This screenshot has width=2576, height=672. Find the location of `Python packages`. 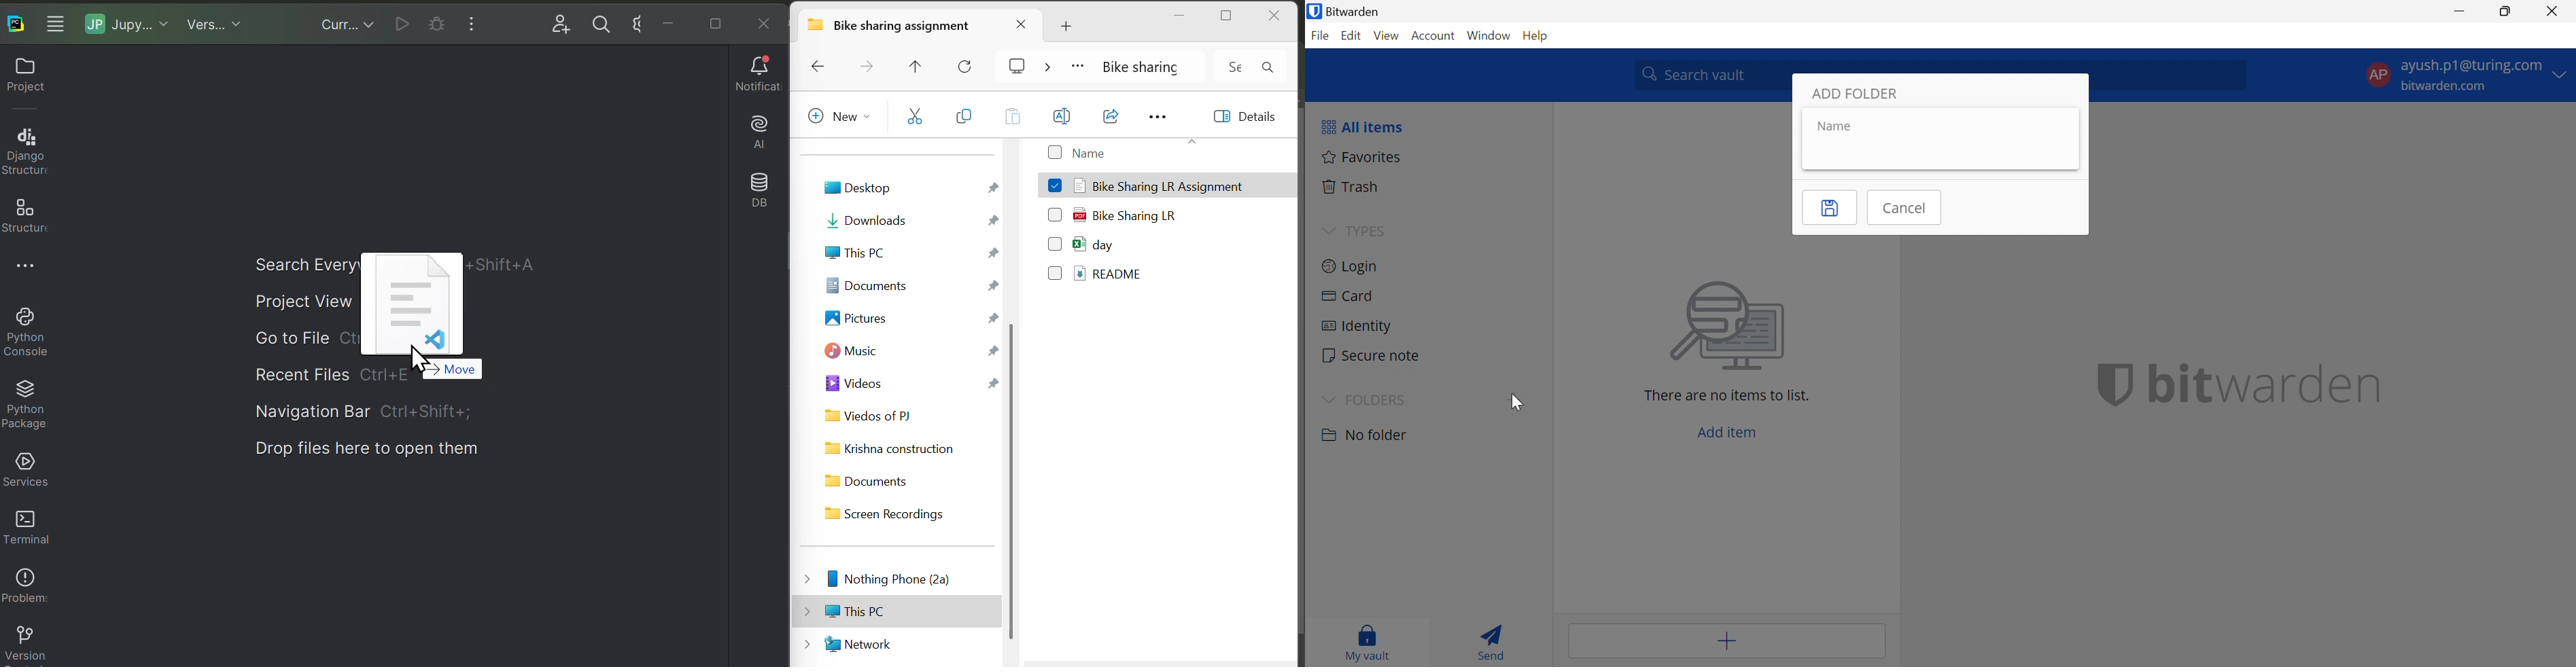

Python packages is located at coordinates (24, 405).